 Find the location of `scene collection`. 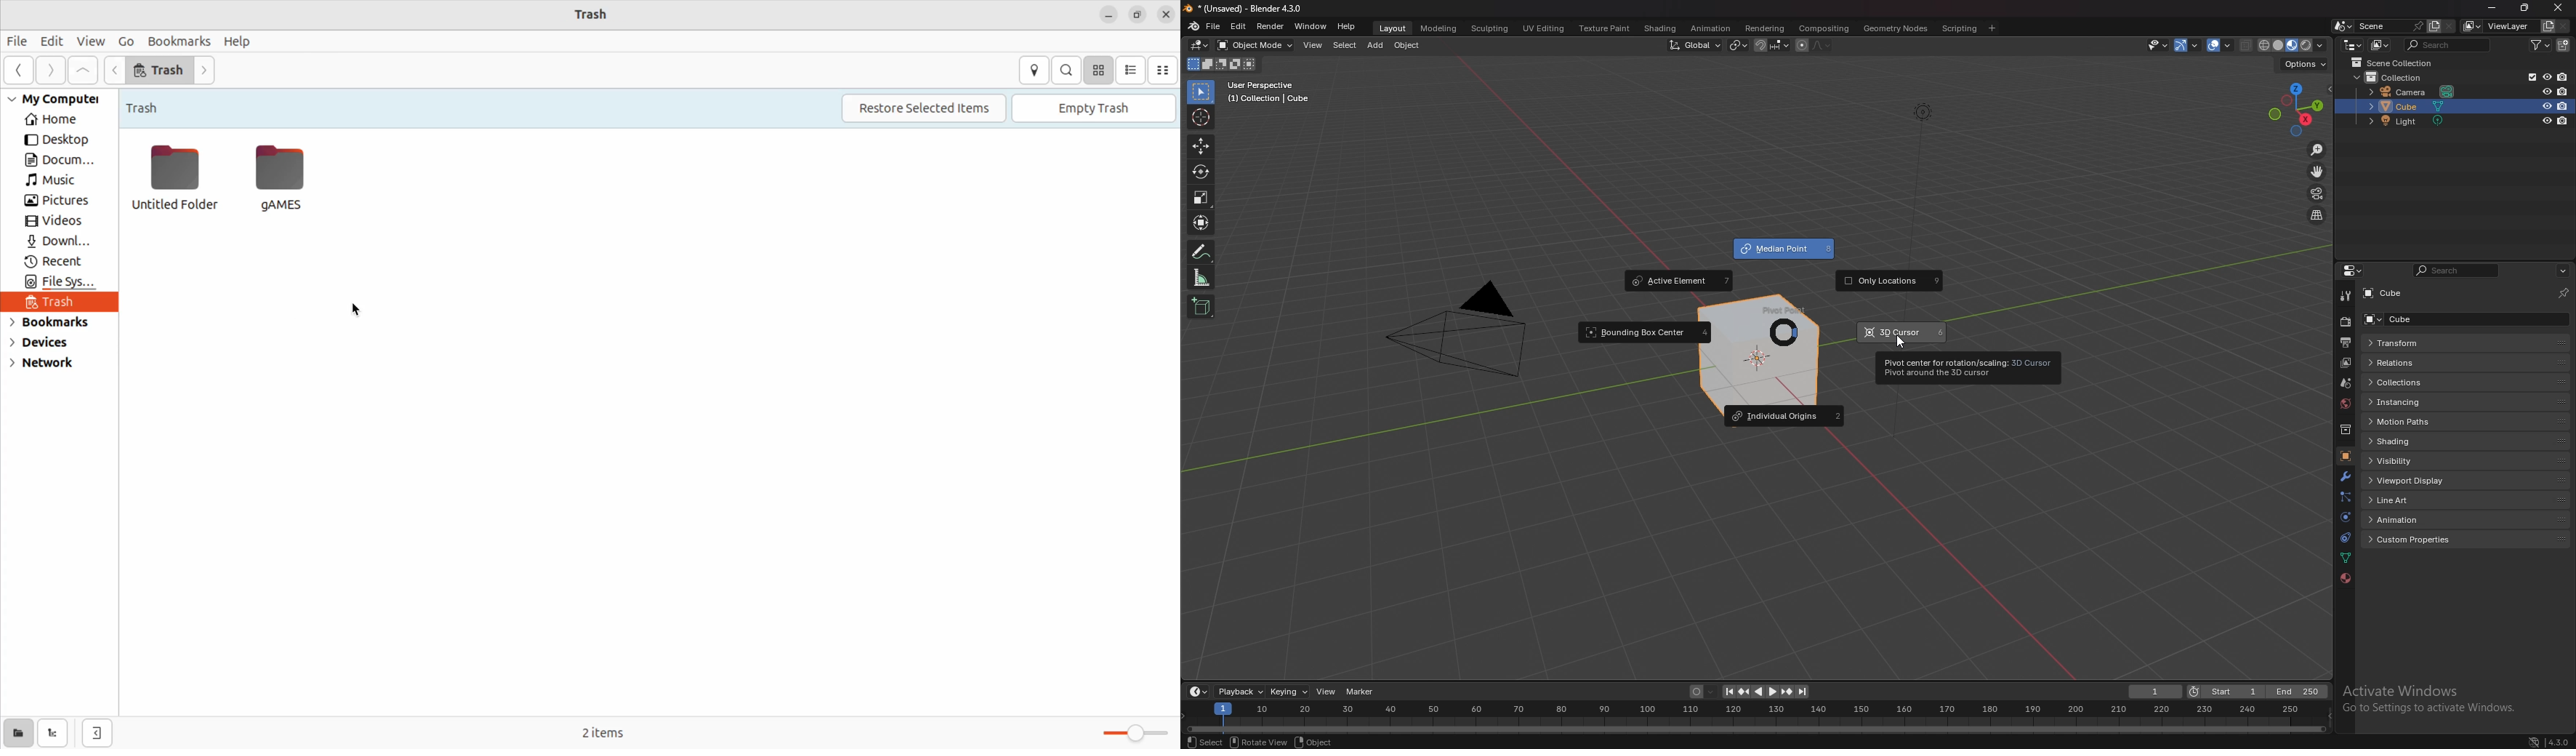

scene collection is located at coordinates (2394, 63).